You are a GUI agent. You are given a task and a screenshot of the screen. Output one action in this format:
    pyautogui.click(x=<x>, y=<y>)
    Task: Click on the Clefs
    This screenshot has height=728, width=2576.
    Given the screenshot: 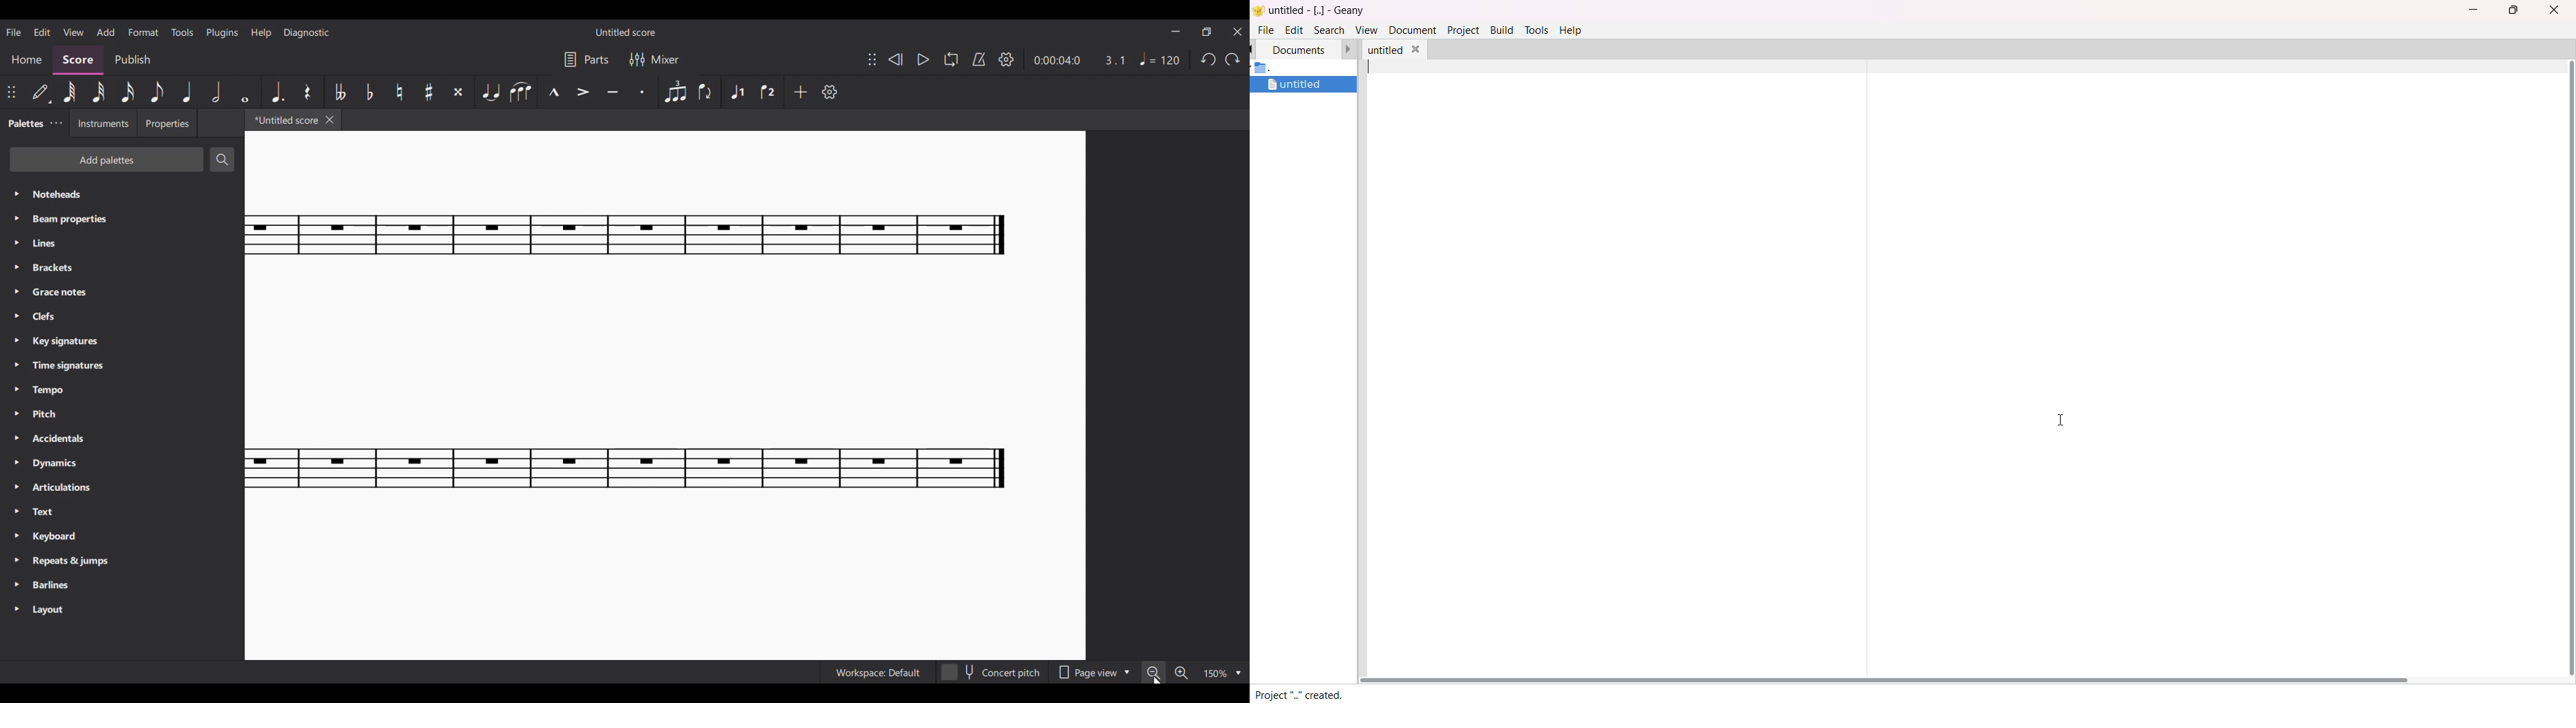 What is the action you would take?
    pyautogui.click(x=122, y=316)
    